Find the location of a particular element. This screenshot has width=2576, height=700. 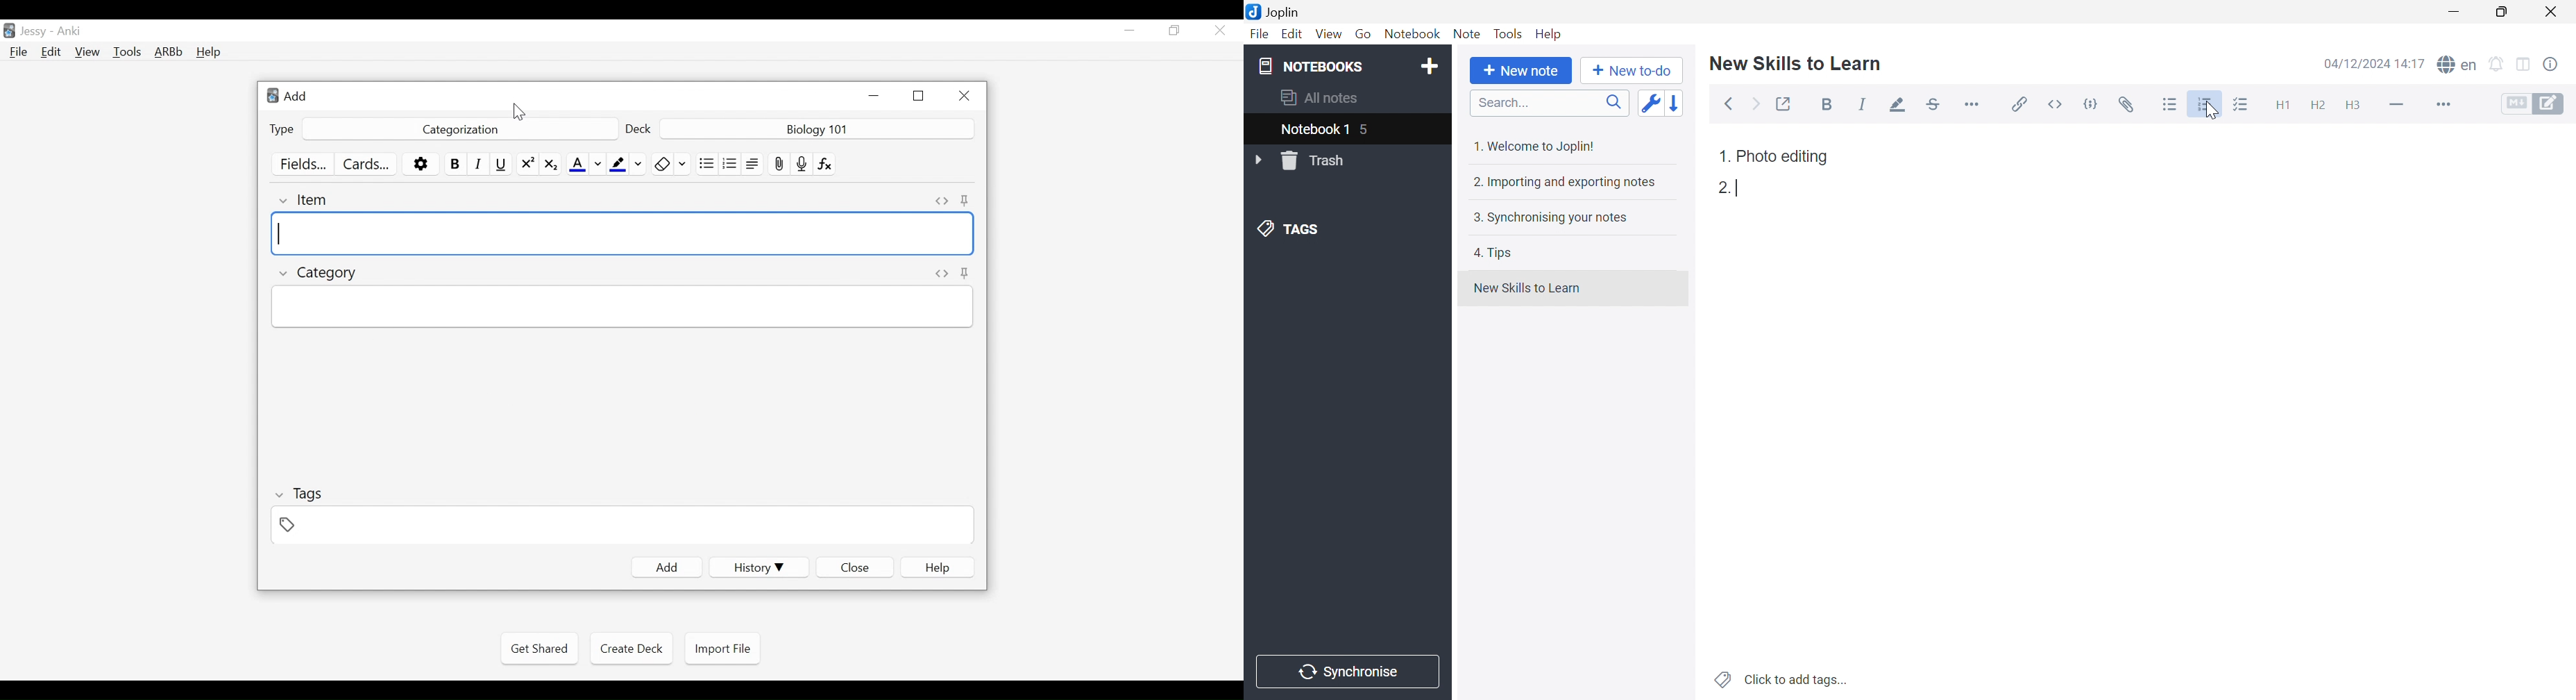

Deck is located at coordinates (639, 130).